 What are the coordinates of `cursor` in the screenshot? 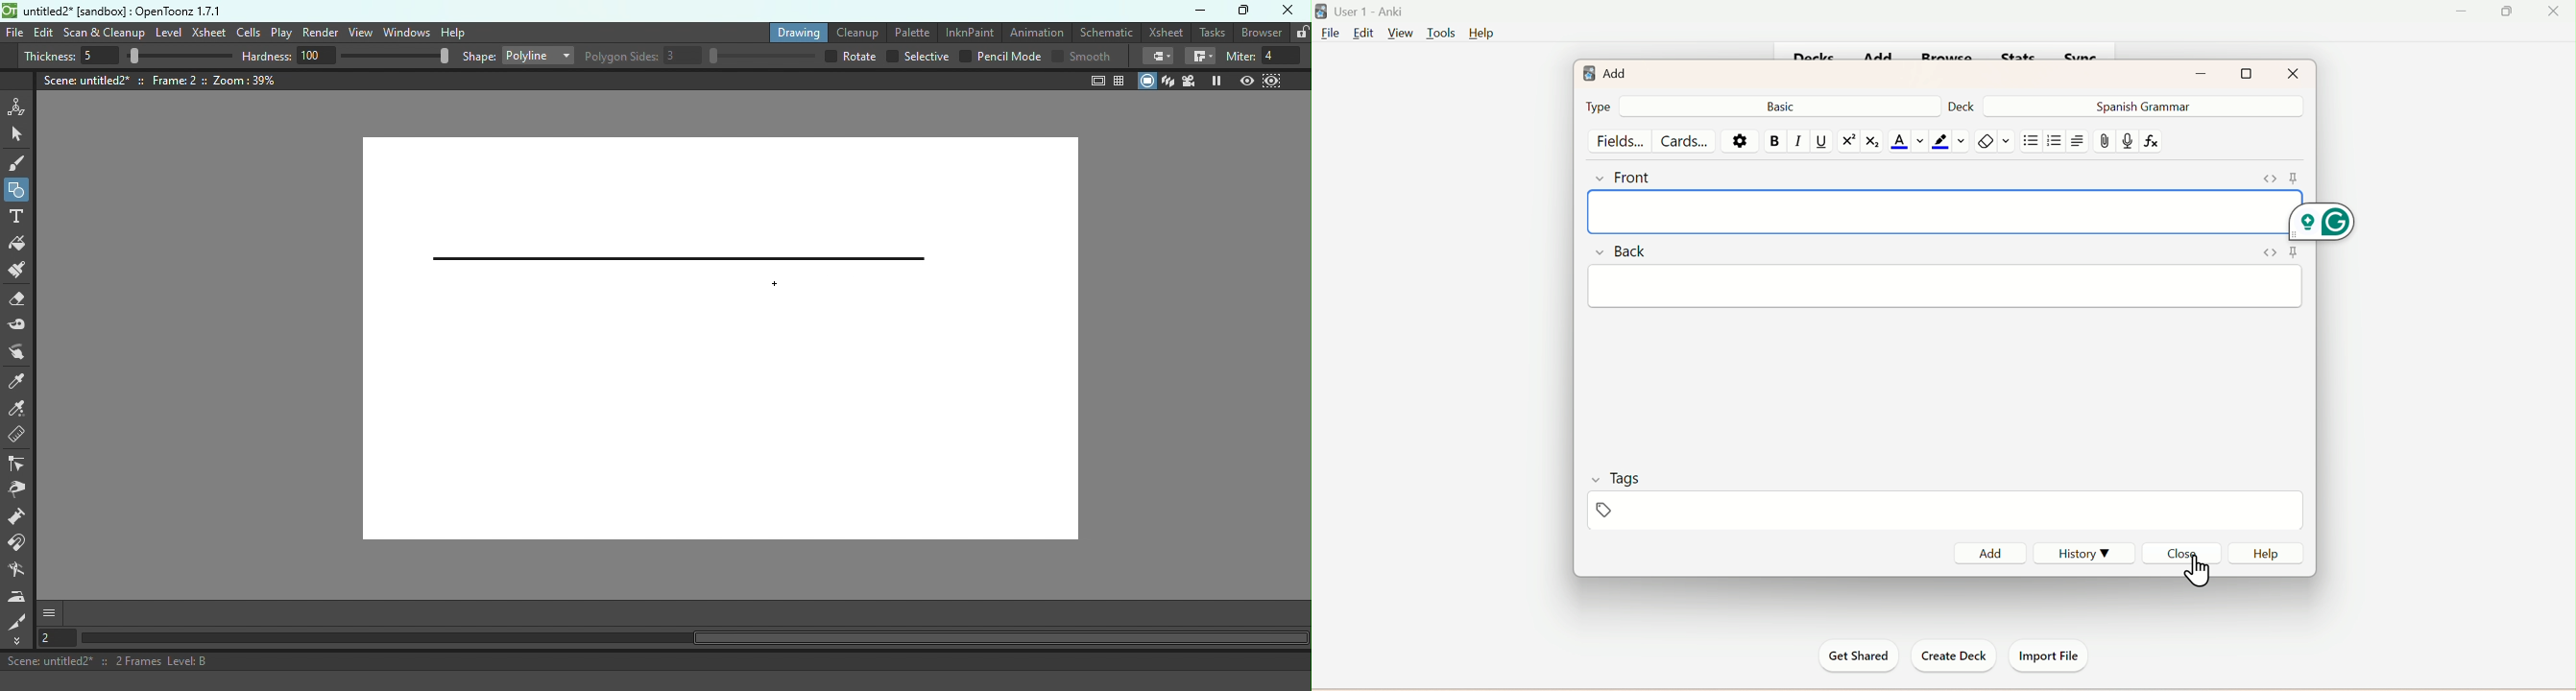 It's located at (2201, 579).